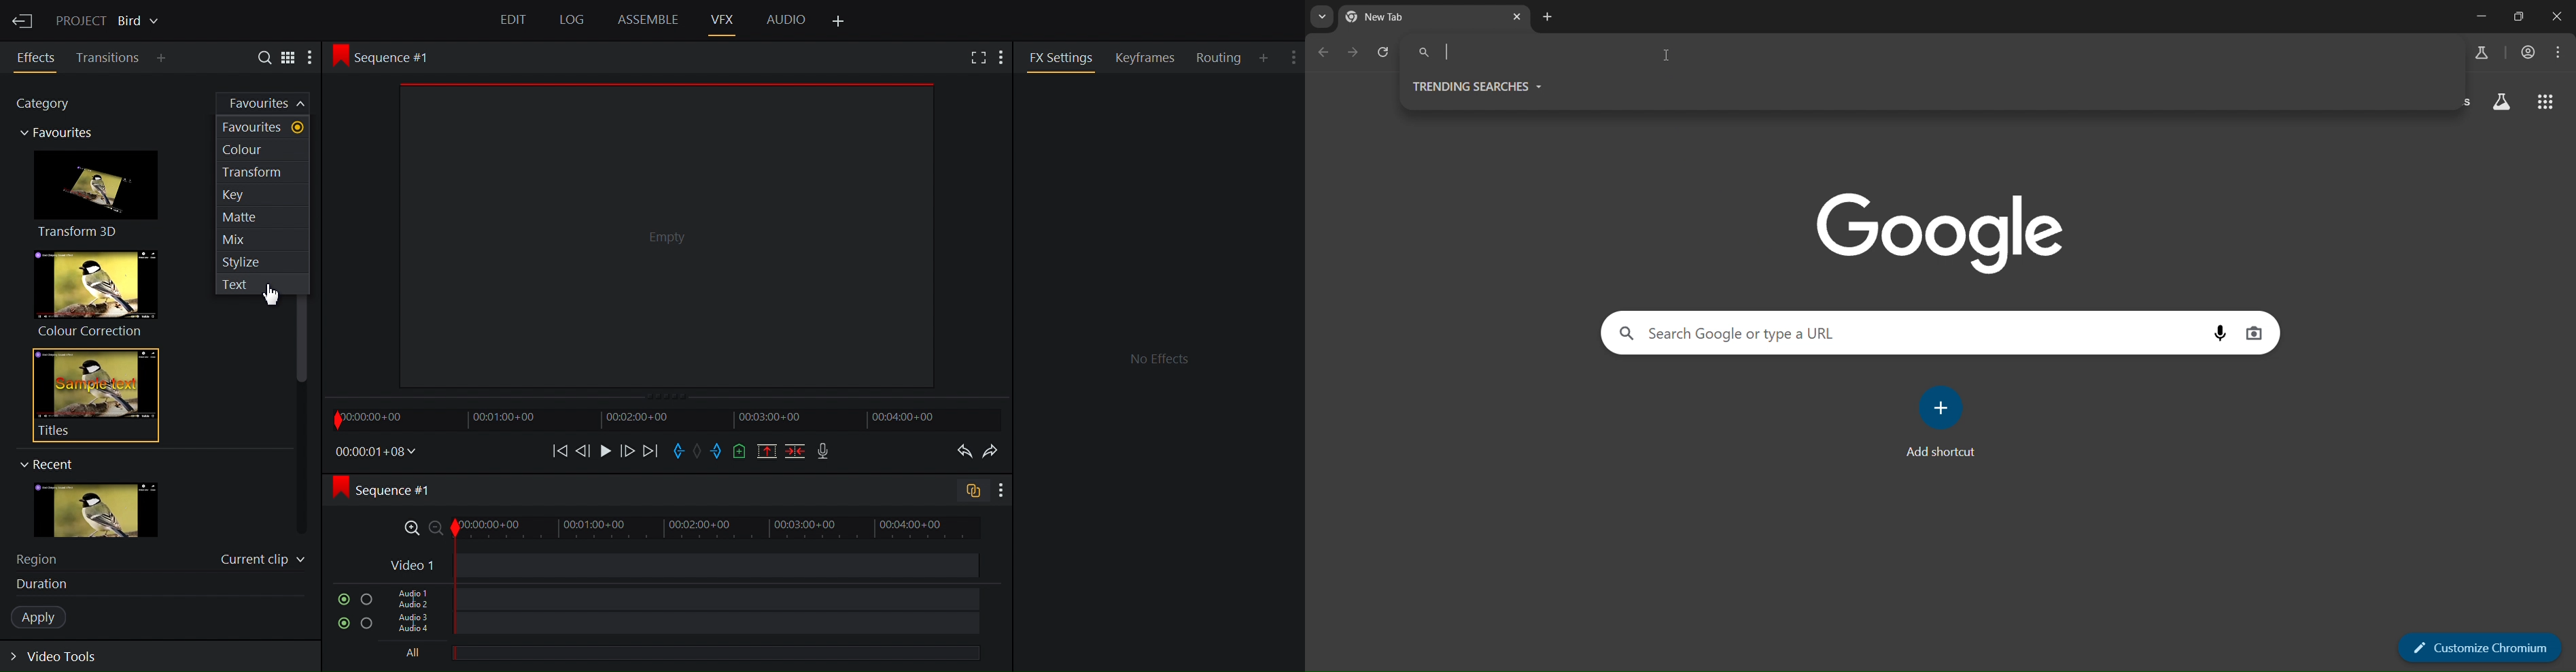  What do you see at coordinates (2545, 102) in the screenshot?
I see `google apps` at bounding box center [2545, 102].